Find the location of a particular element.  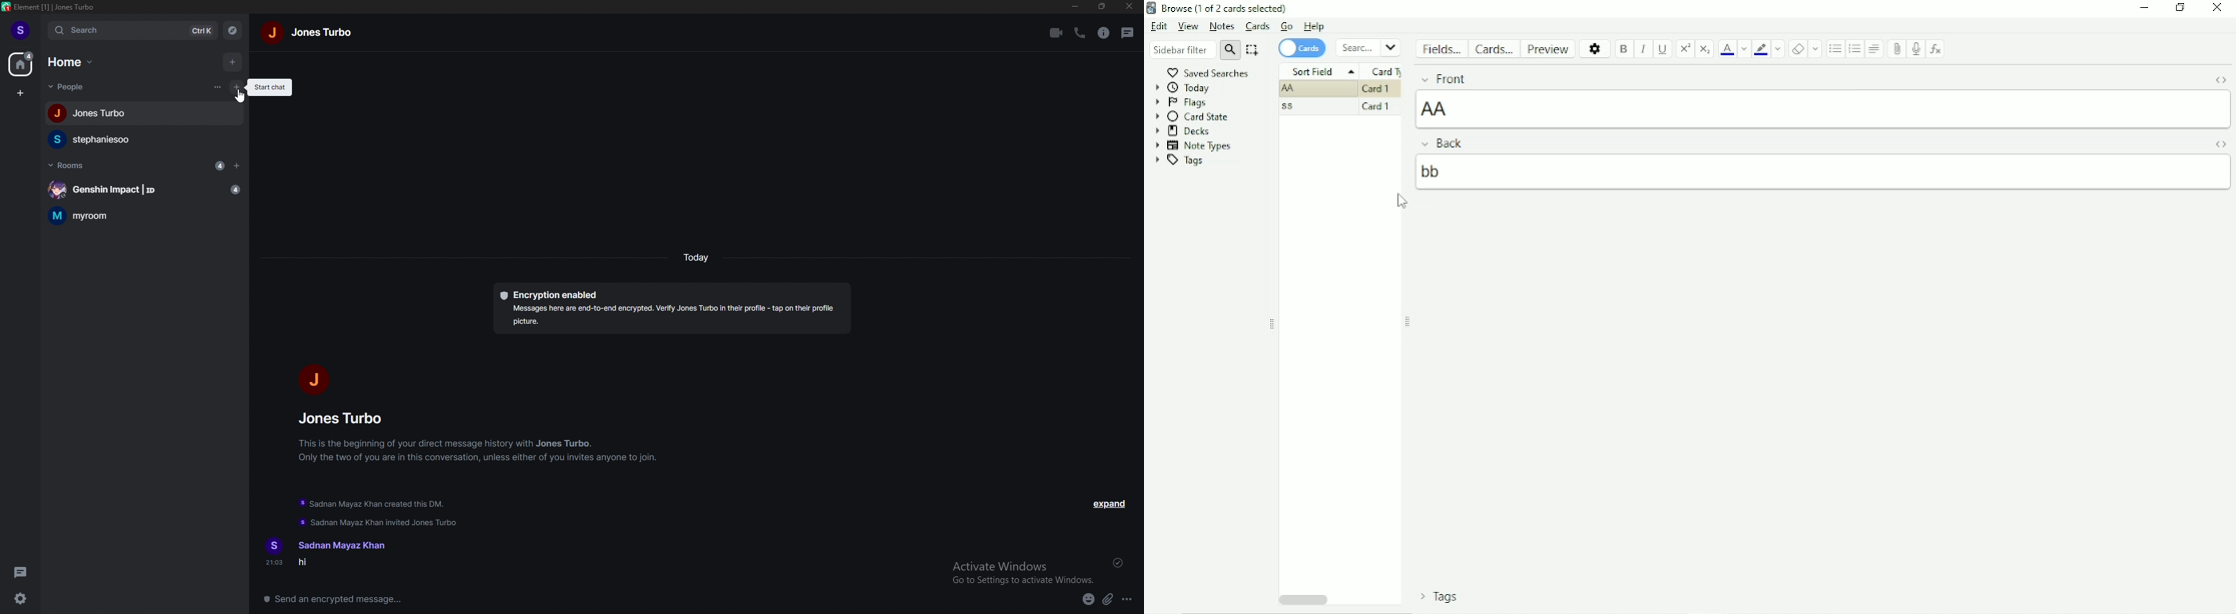

AA is located at coordinates (1824, 111).